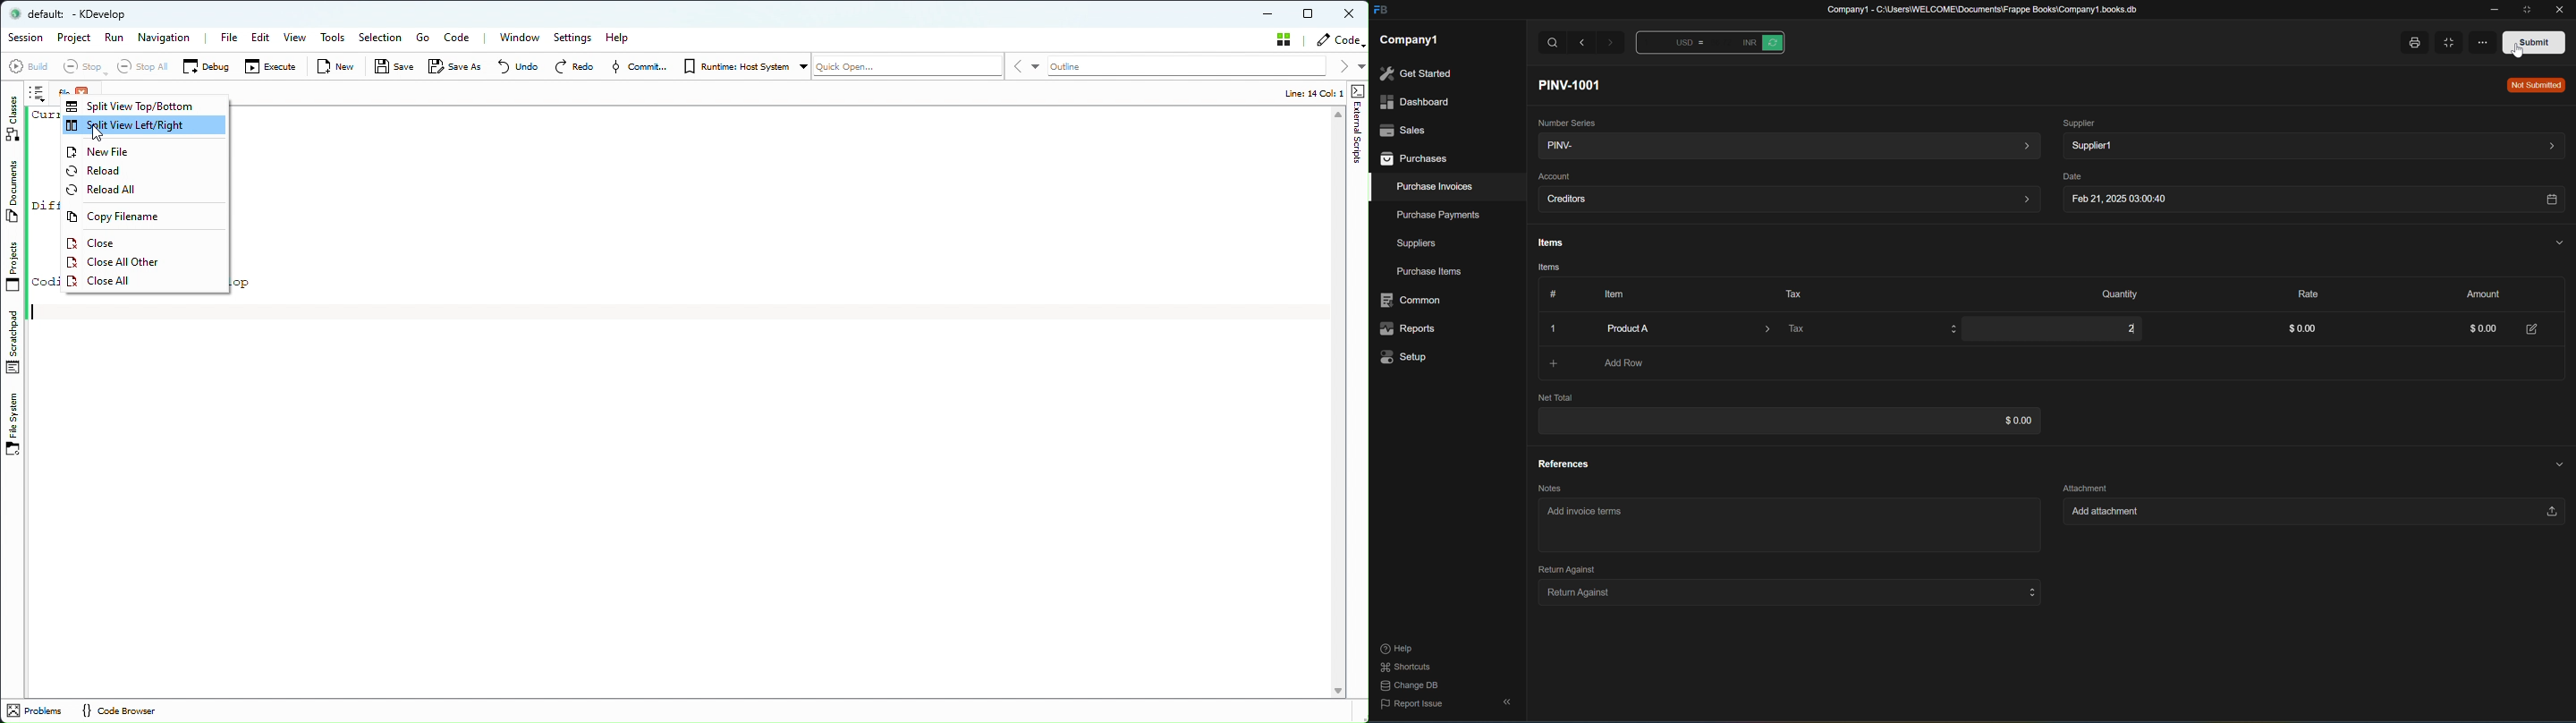 The width and height of the screenshot is (2576, 728). Describe the element at coordinates (1548, 243) in the screenshot. I see `Items` at that location.